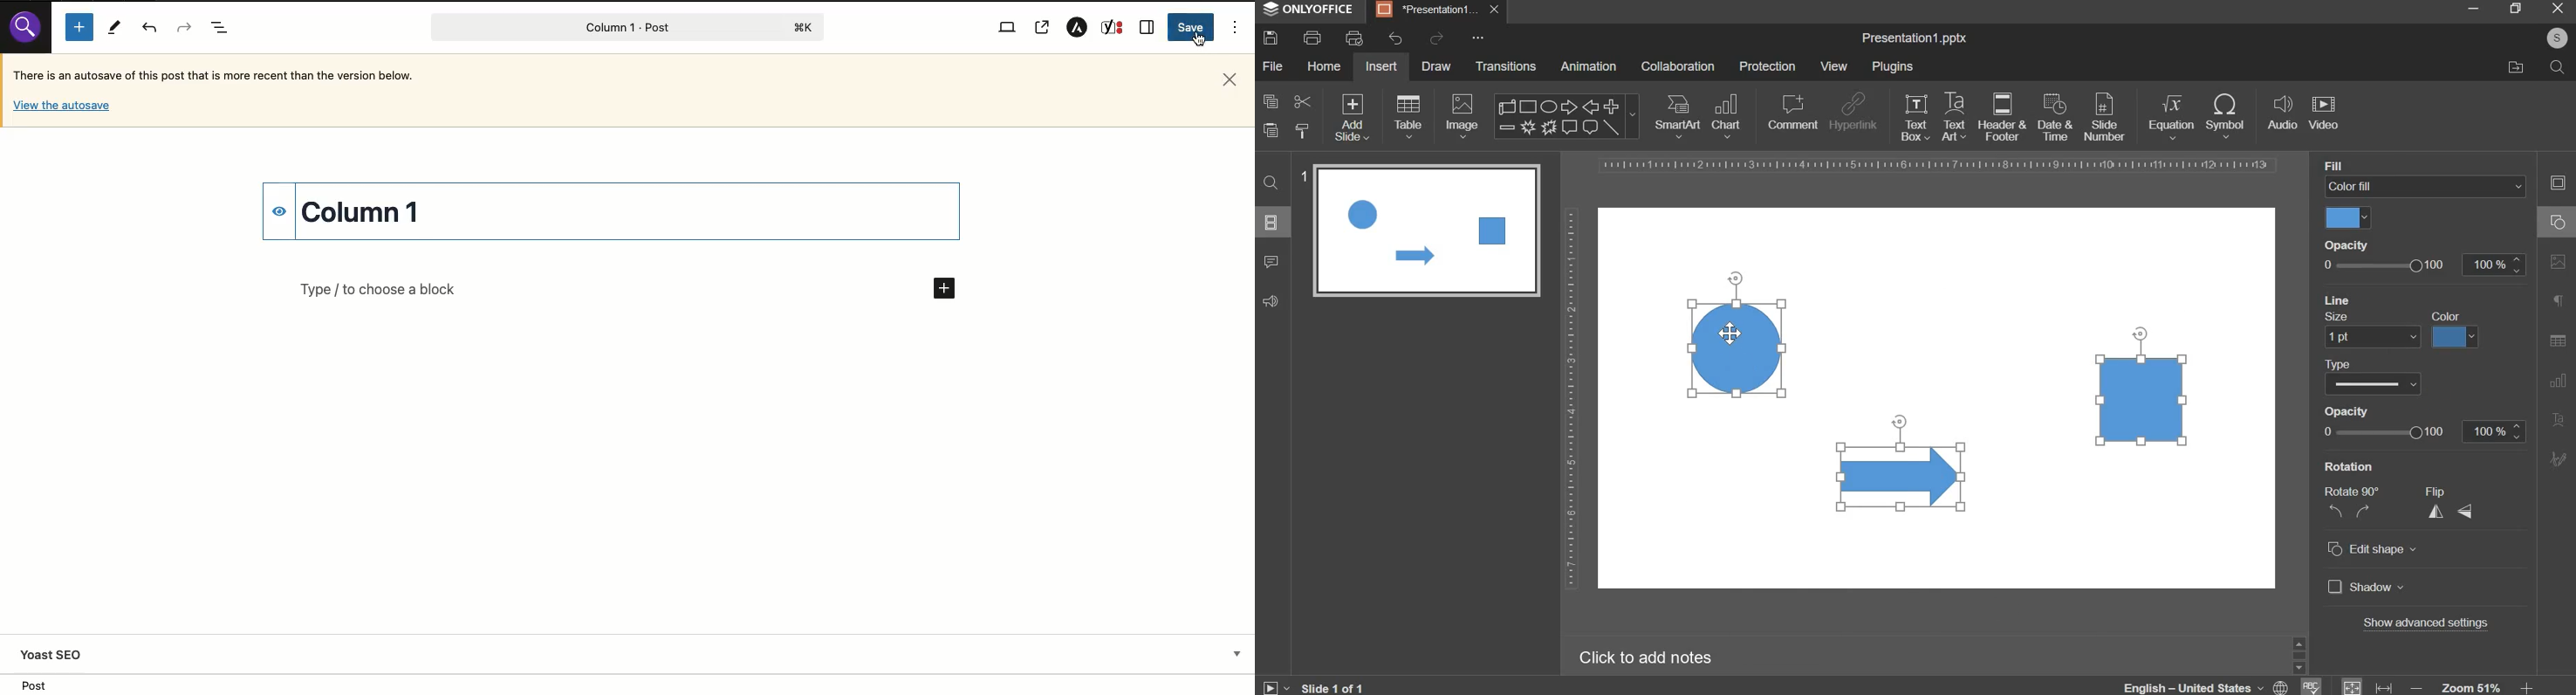  I want to click on Redo, so click(185, 27).